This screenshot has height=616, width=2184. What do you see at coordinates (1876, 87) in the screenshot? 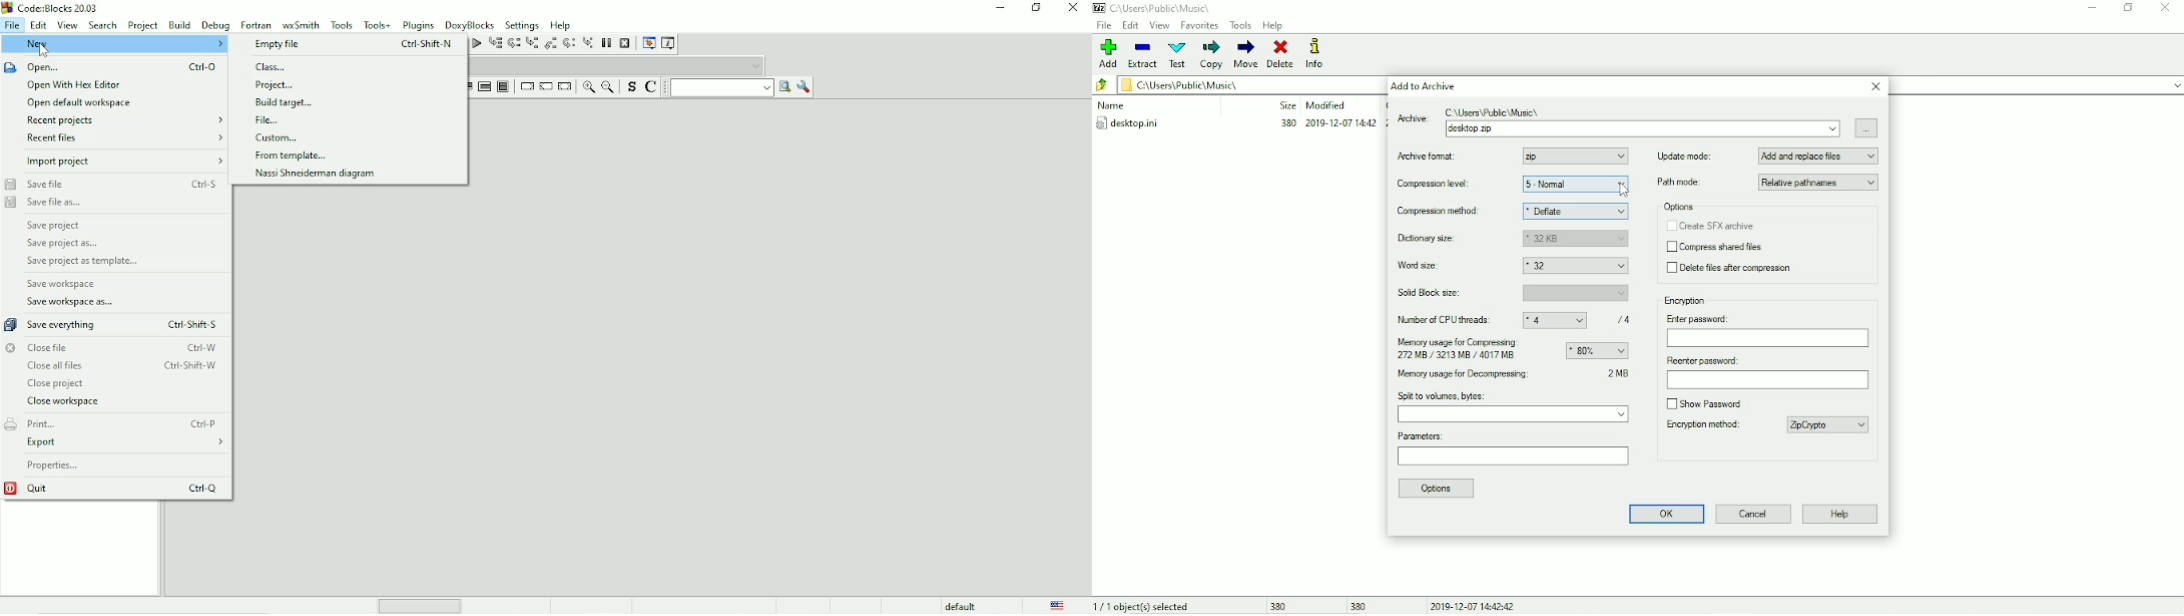
I see `Close` at bounding box center [1876, 87].